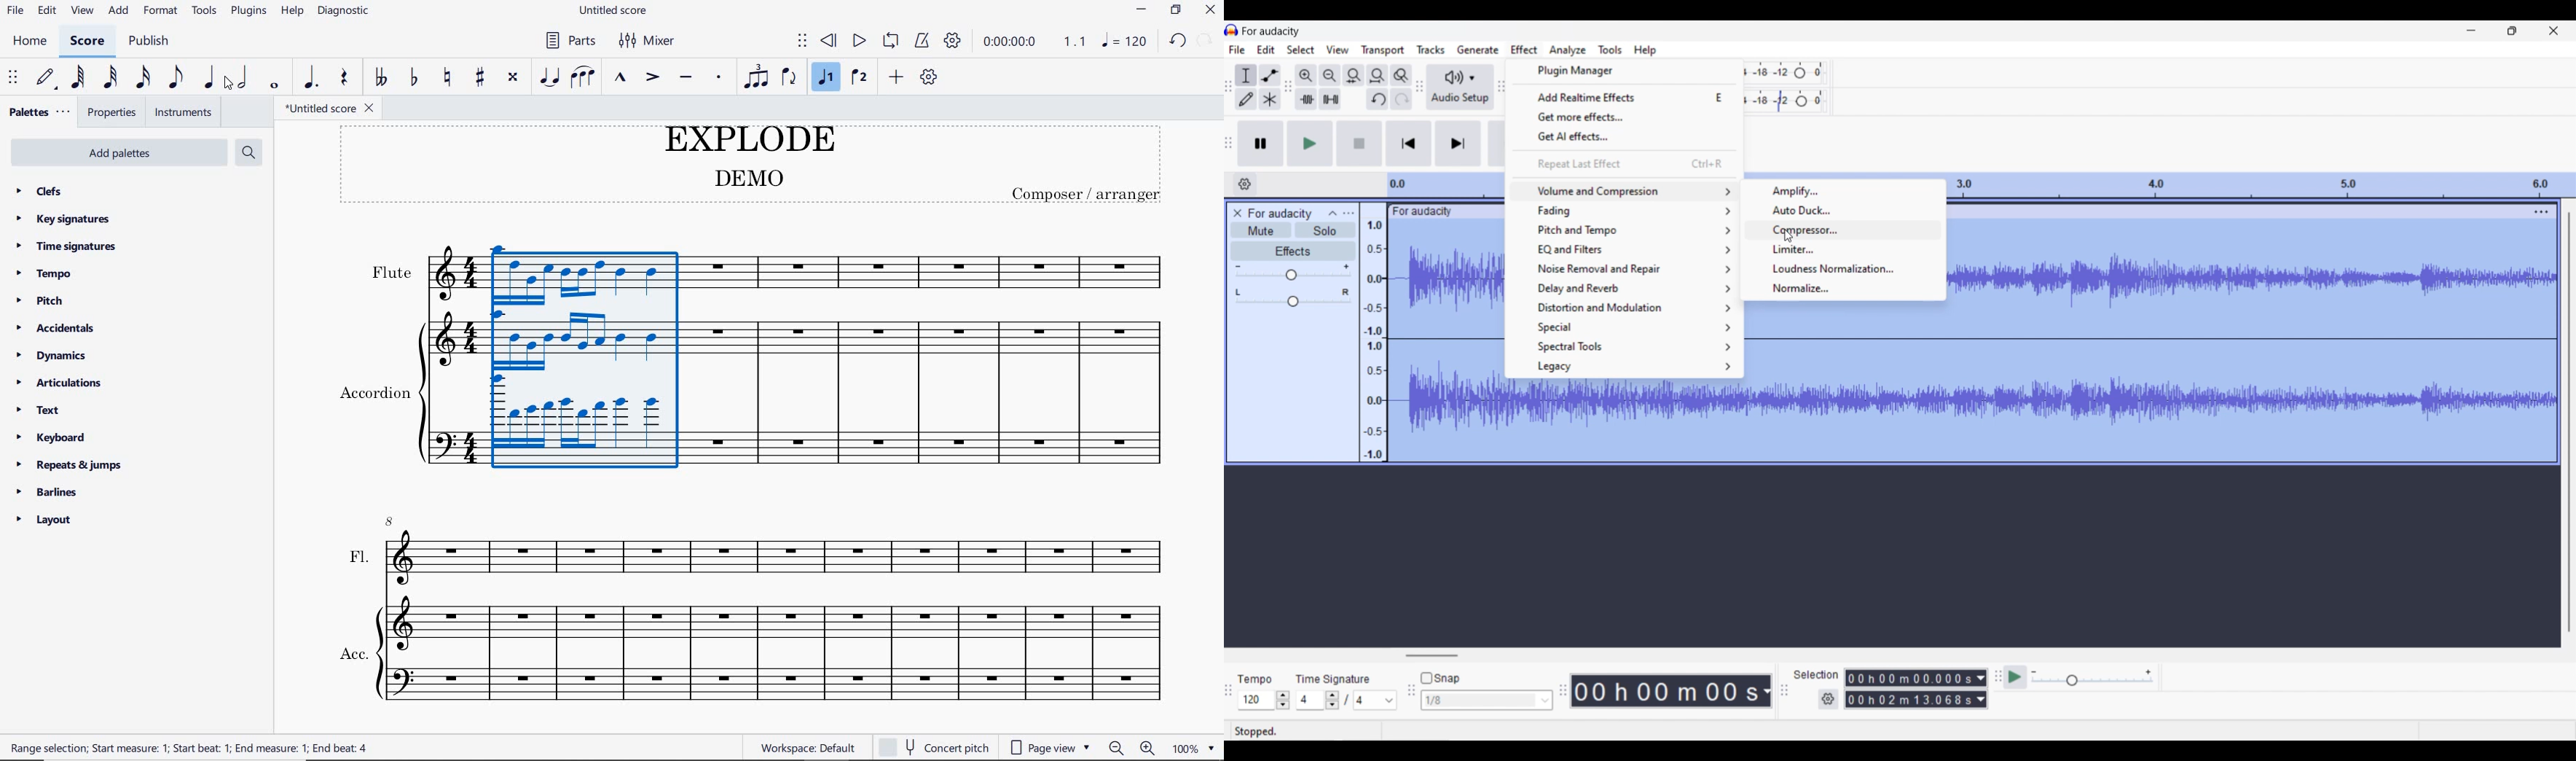 The width and height of the screenshot is (2576, 784). I want to click on toggle sharp, so click(481, 78).